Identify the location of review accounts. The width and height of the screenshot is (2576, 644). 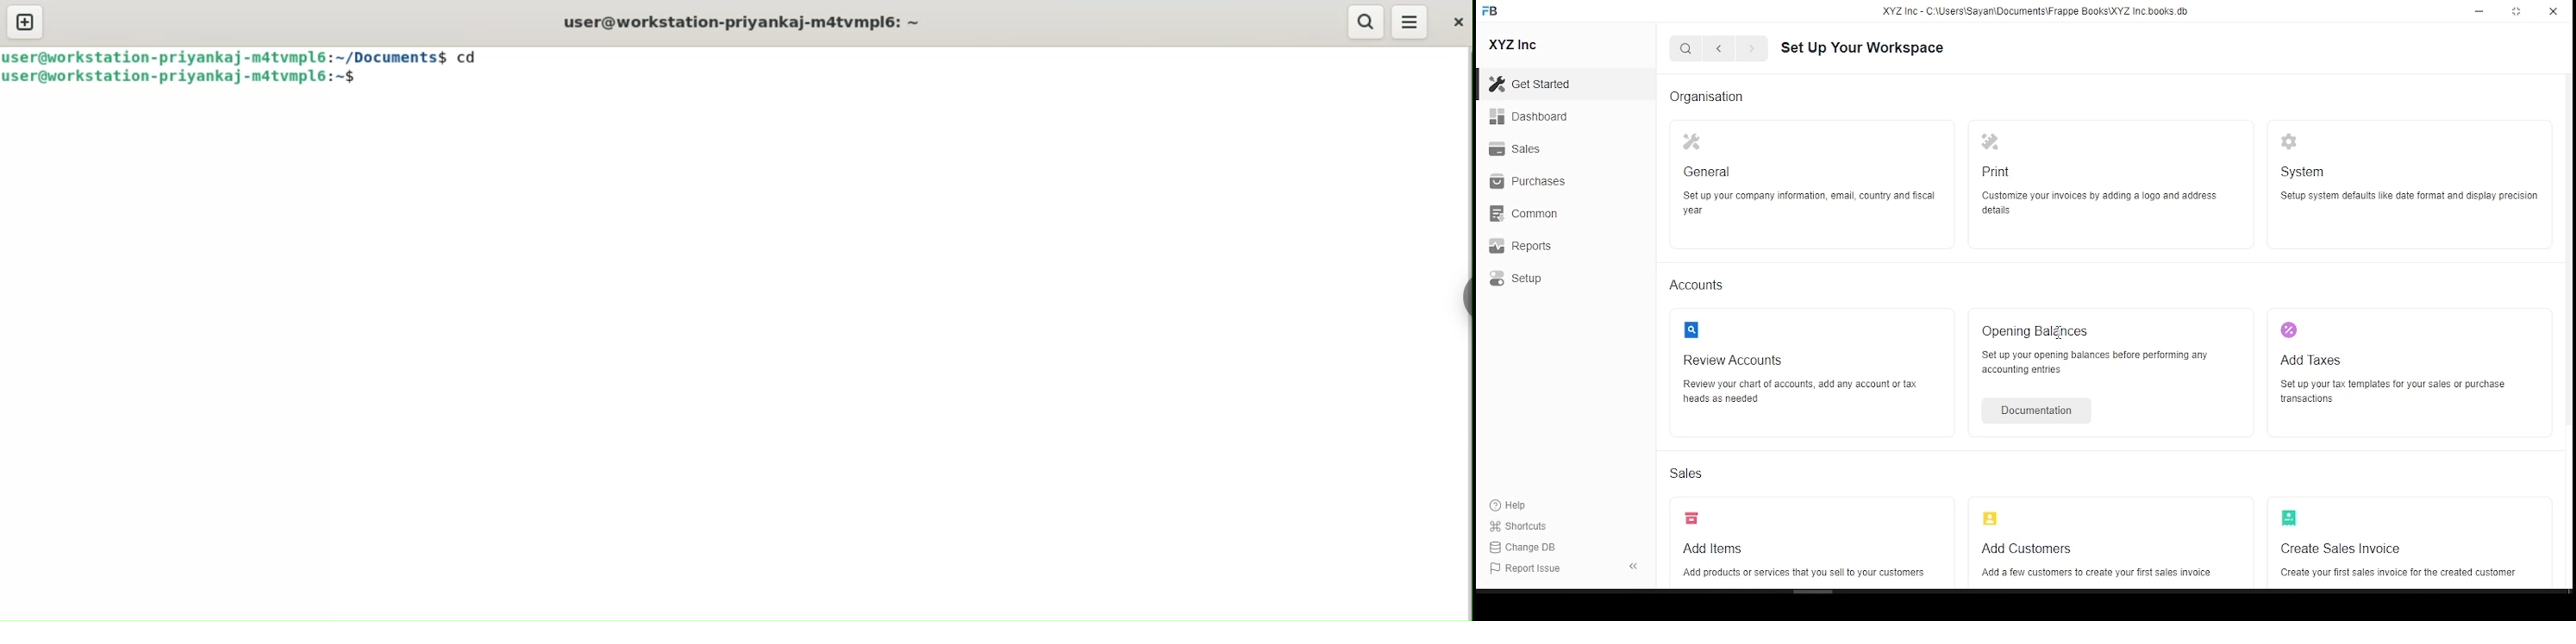
(1736, 361).